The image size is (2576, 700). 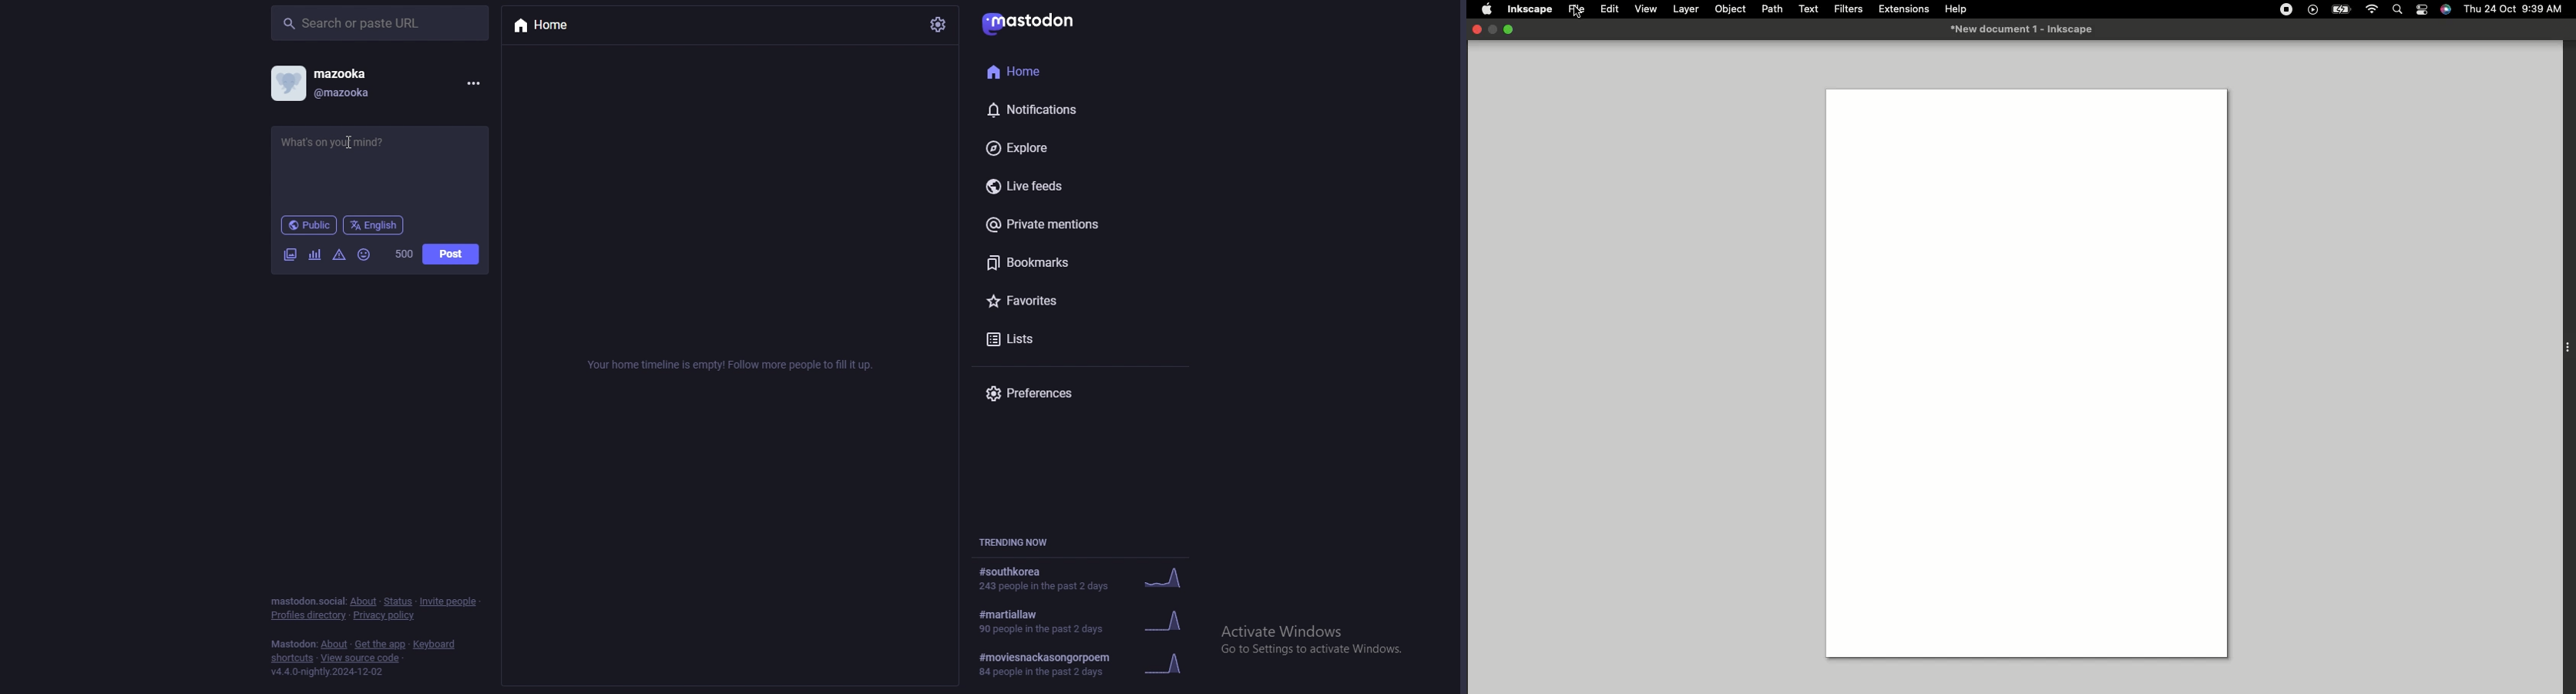 I want to click on menu, so click(x=474, y=84).